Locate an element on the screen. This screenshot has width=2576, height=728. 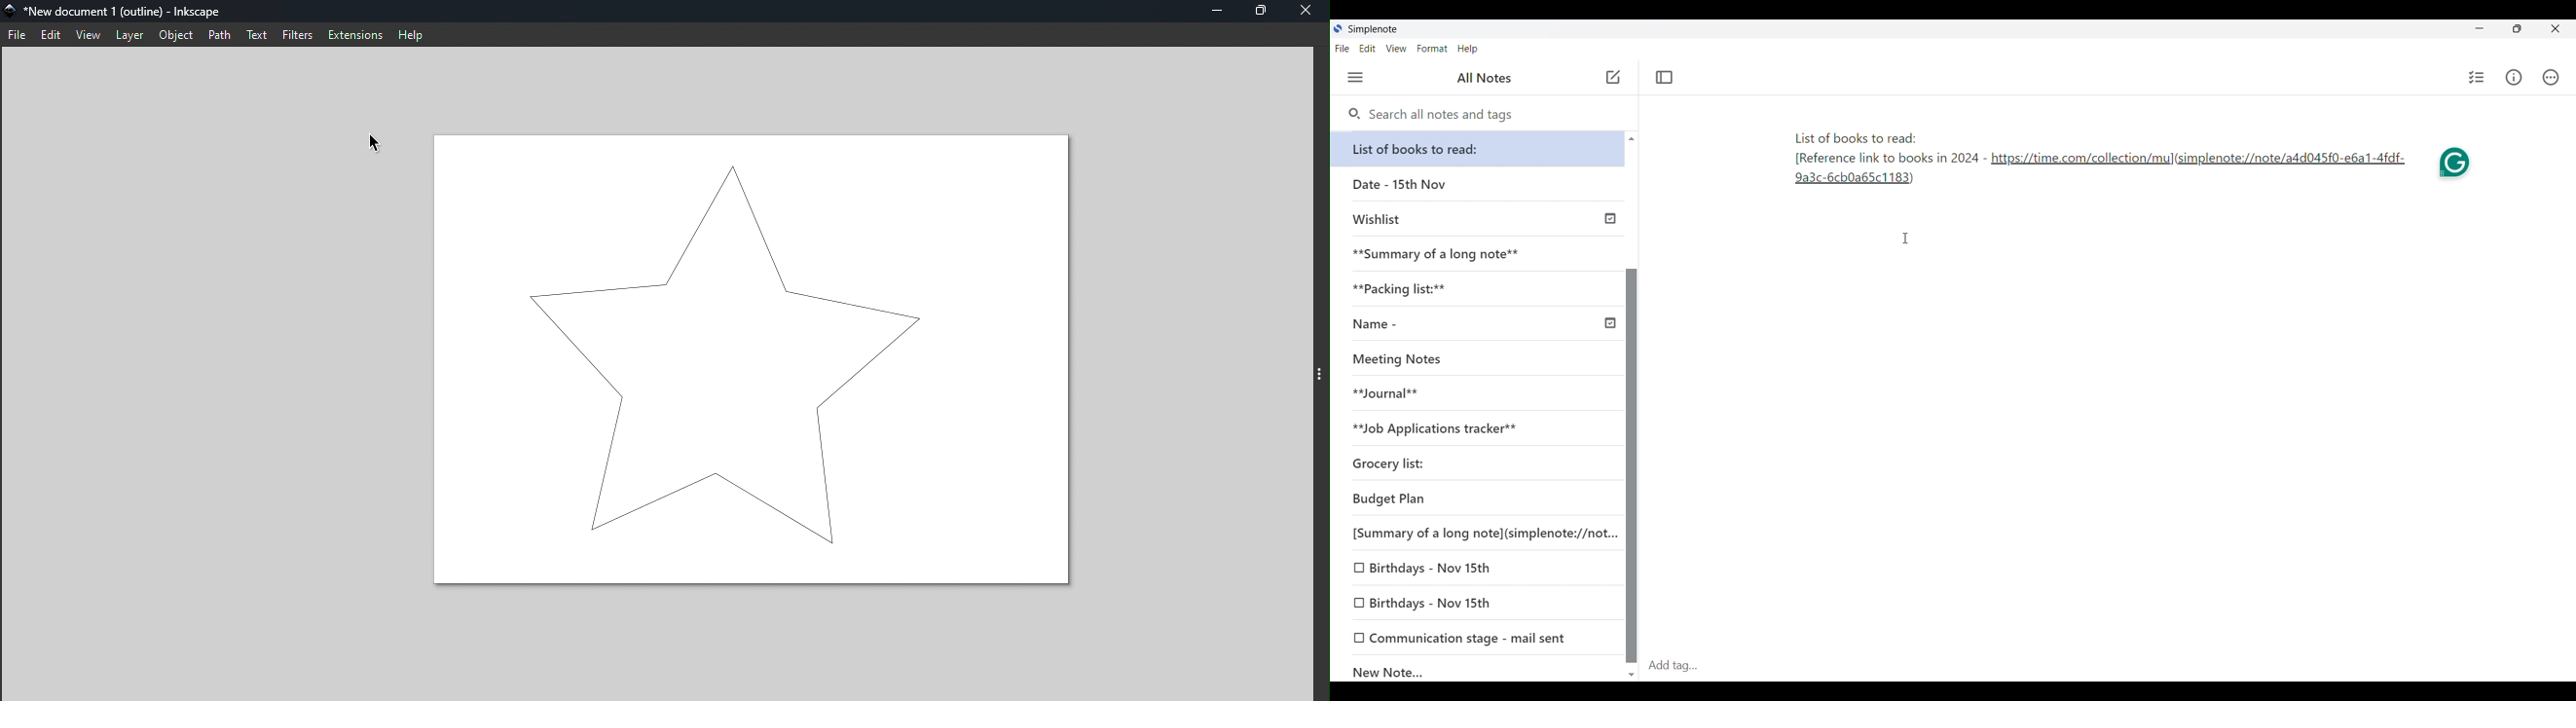
Path is located at coordinates (218, 32).